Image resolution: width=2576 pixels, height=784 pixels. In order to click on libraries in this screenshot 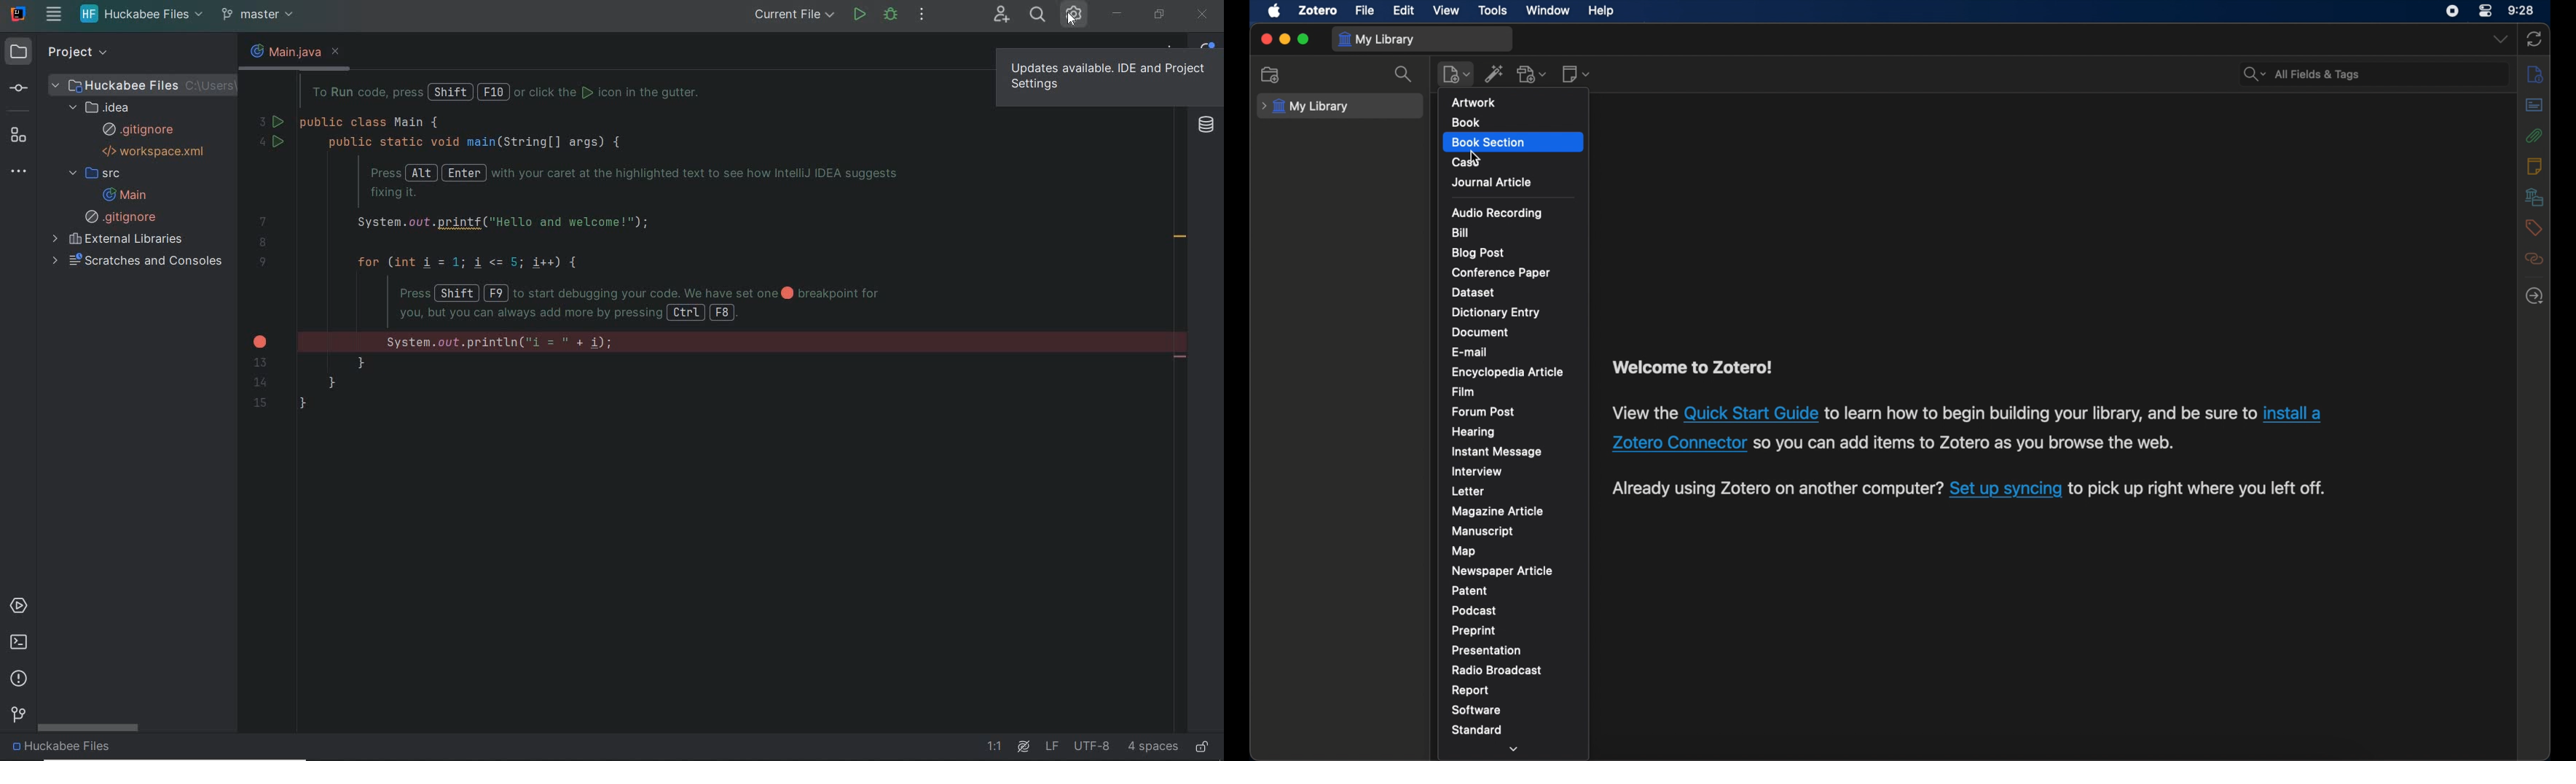, I will do `click(2534, 197)`.